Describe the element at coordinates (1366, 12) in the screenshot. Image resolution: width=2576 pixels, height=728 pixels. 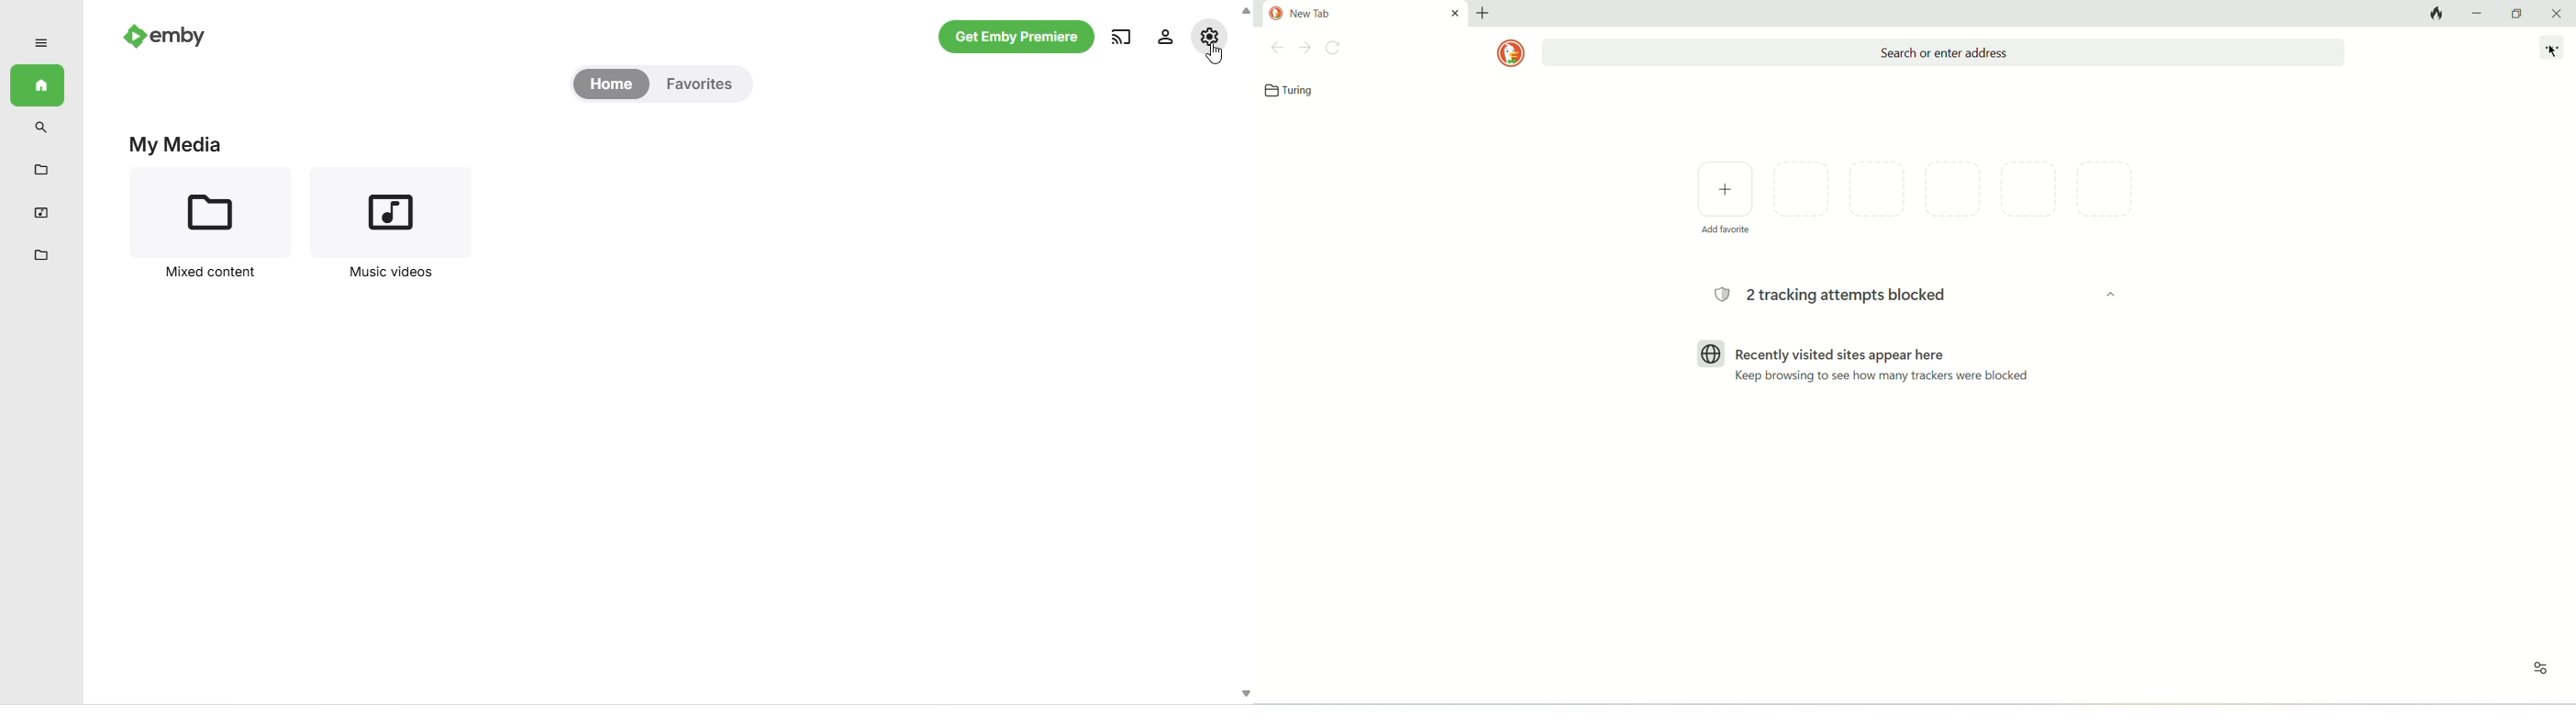
I see `current tab` at that location.